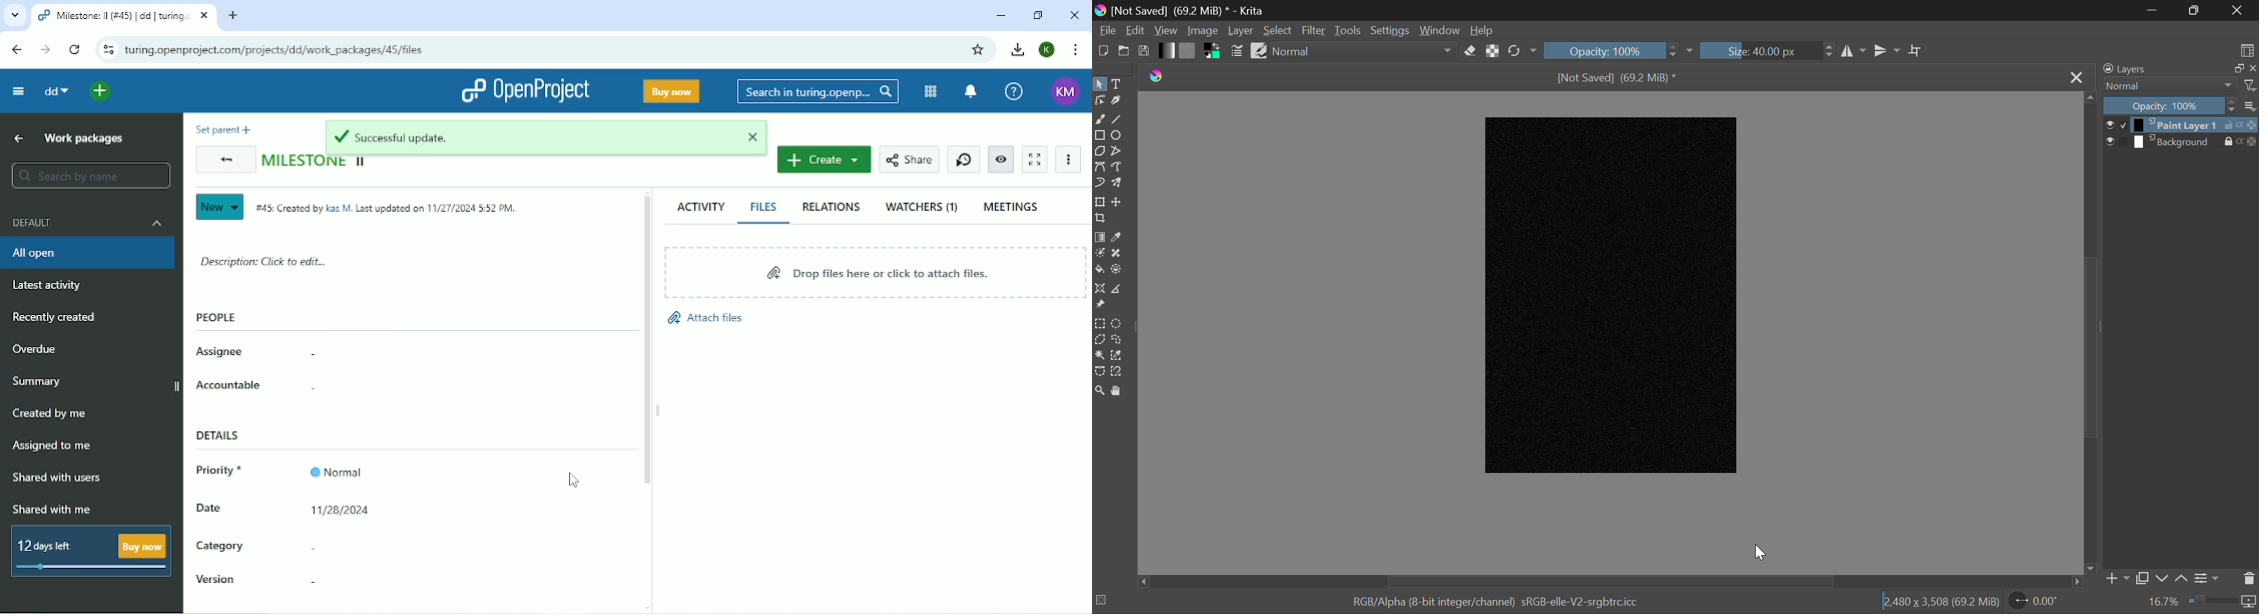  What do you see at coordinates (90, 175) in the screenshot?
I see `Search by name` at bounding box center [90, 175].